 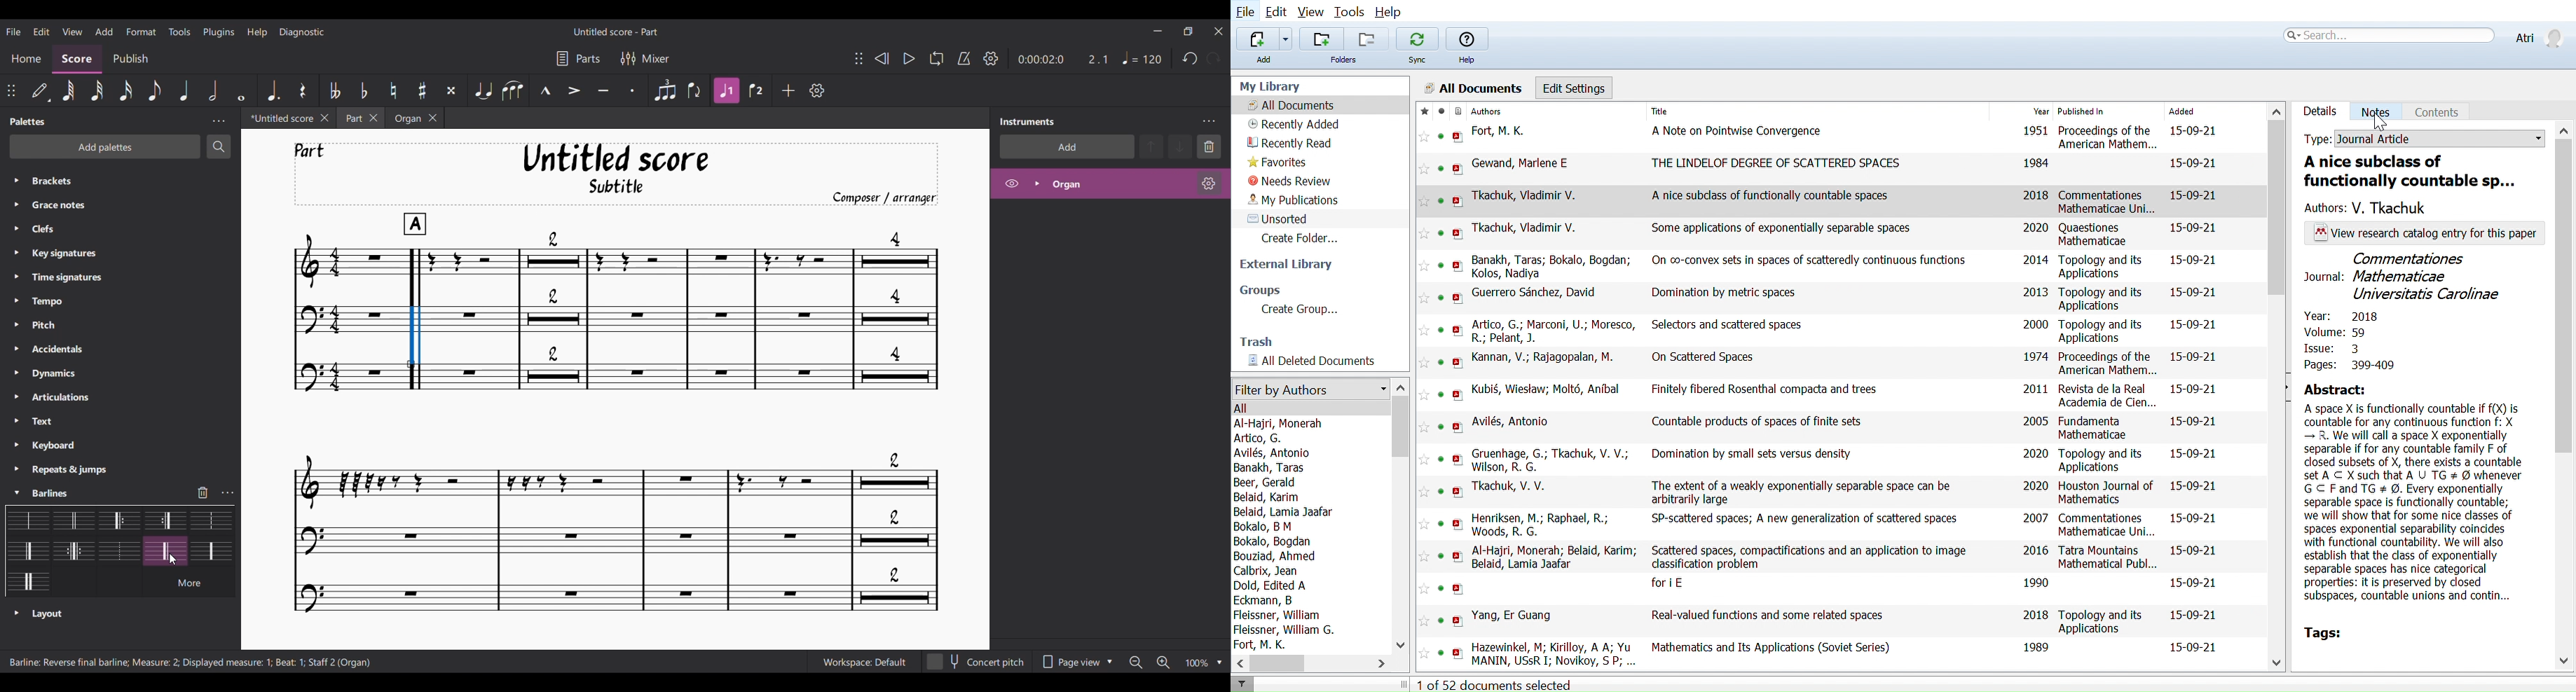 I want to click on All Documents, so click(x=1472, y=87).